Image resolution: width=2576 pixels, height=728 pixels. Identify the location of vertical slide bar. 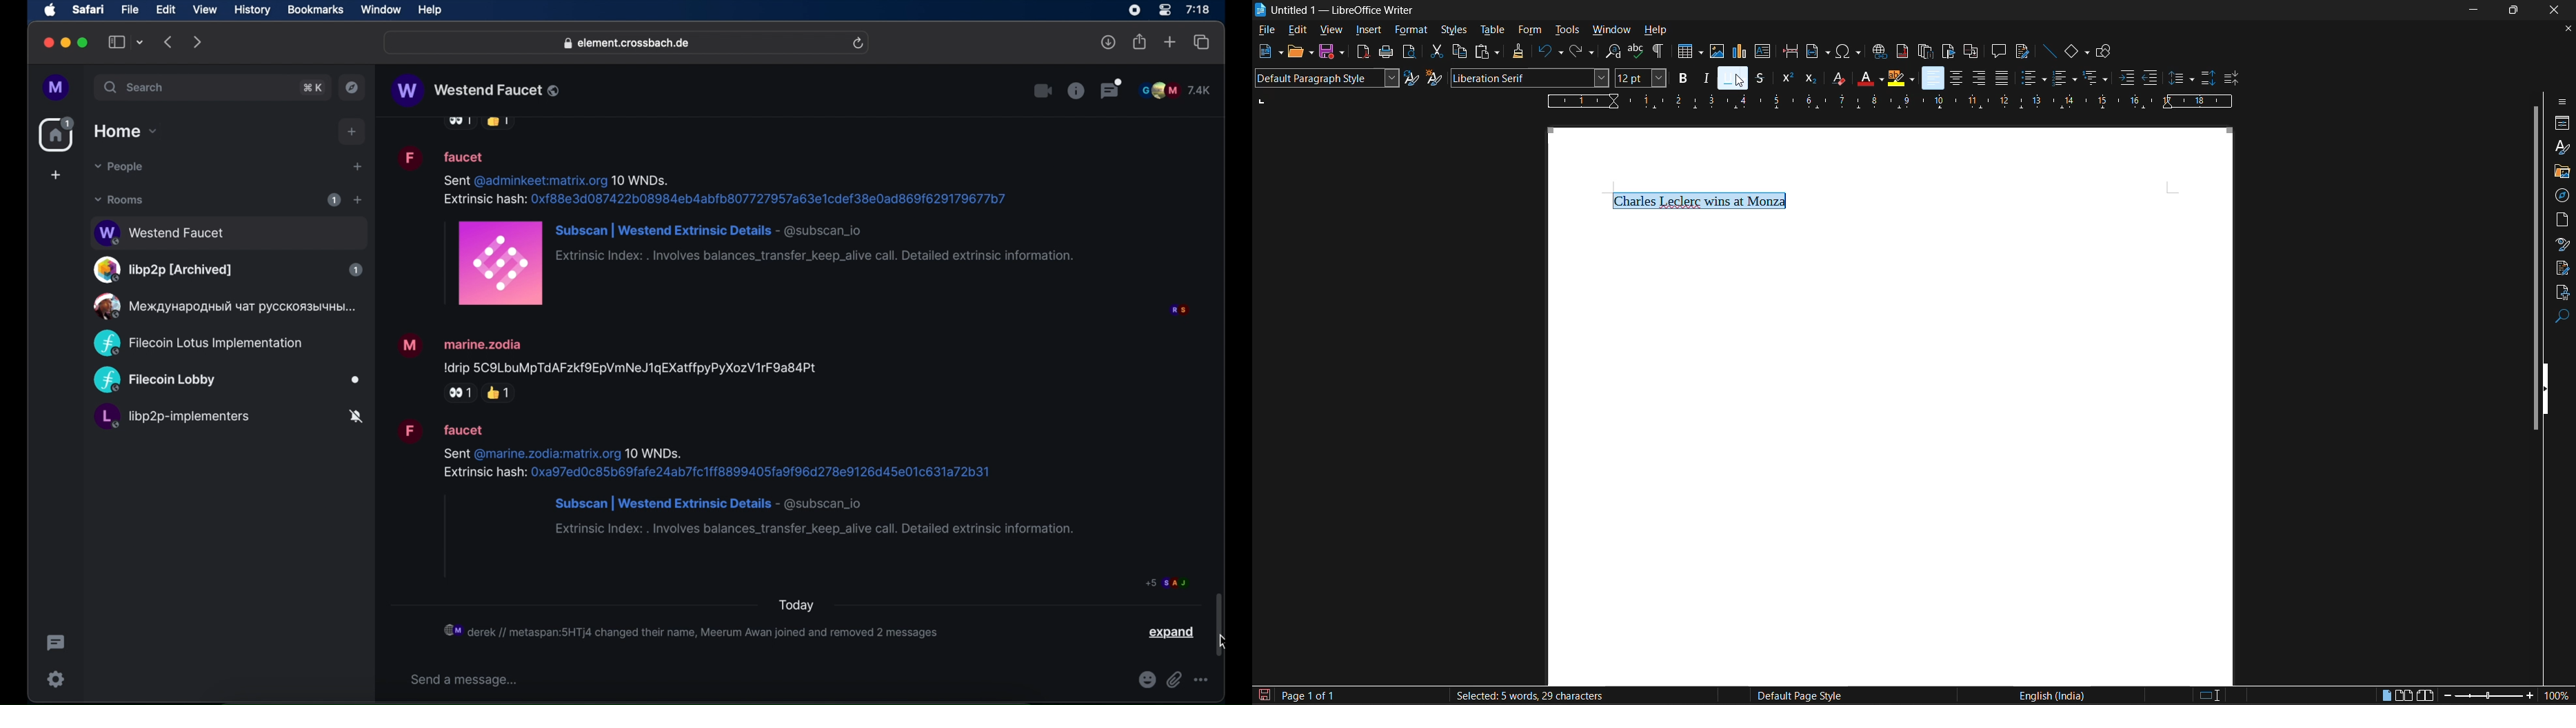
(2535, 266).